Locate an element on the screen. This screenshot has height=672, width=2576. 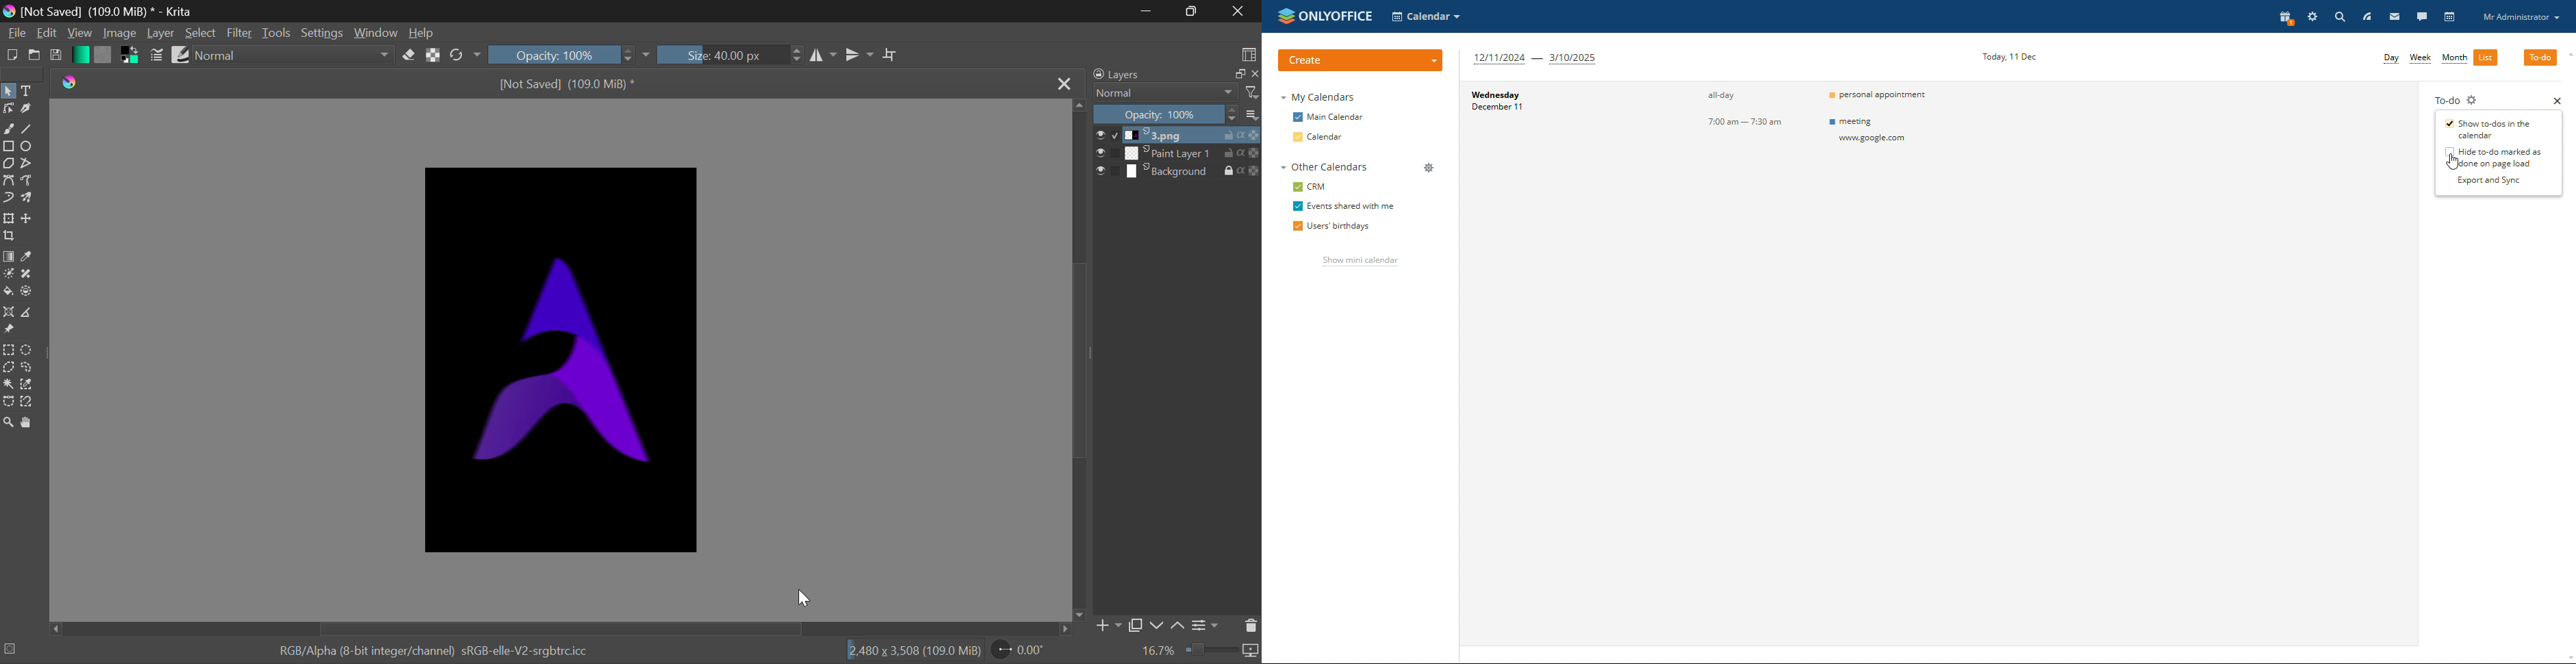
Horizontal Mirror Flip is located at coordinates (859, 54).